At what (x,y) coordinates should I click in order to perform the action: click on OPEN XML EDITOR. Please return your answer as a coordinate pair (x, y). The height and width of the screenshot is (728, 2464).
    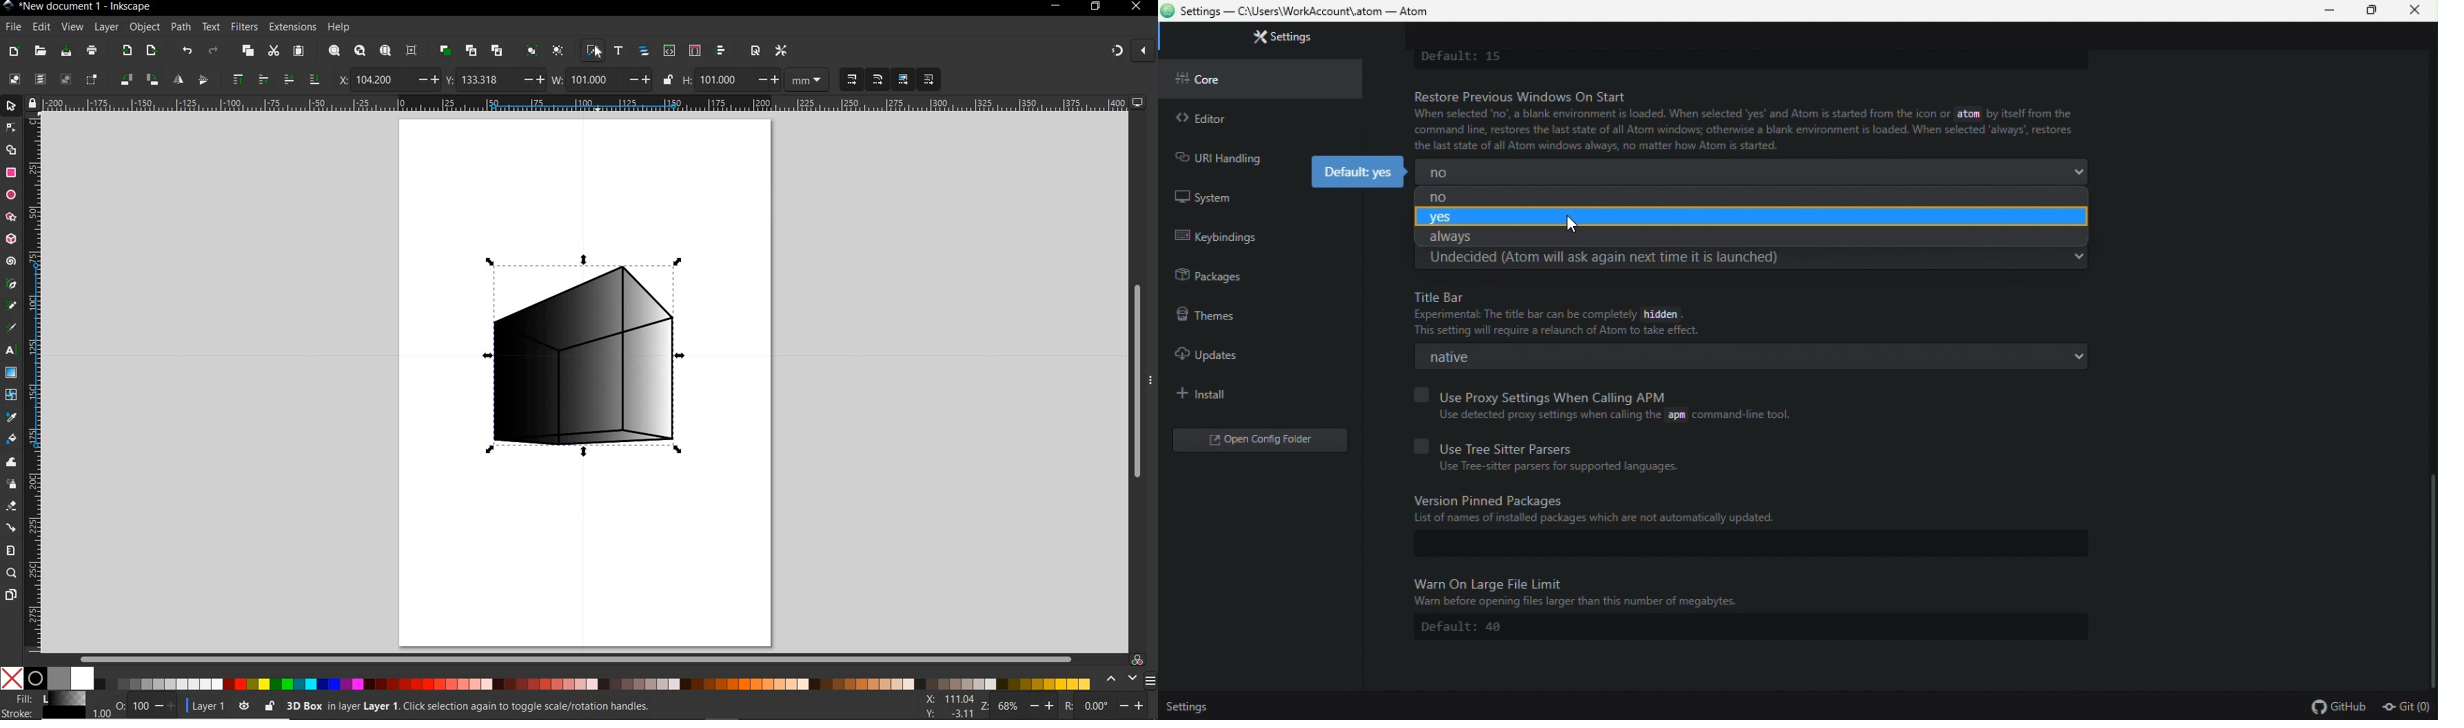
    Looking at the image, I should click on (671, 50).